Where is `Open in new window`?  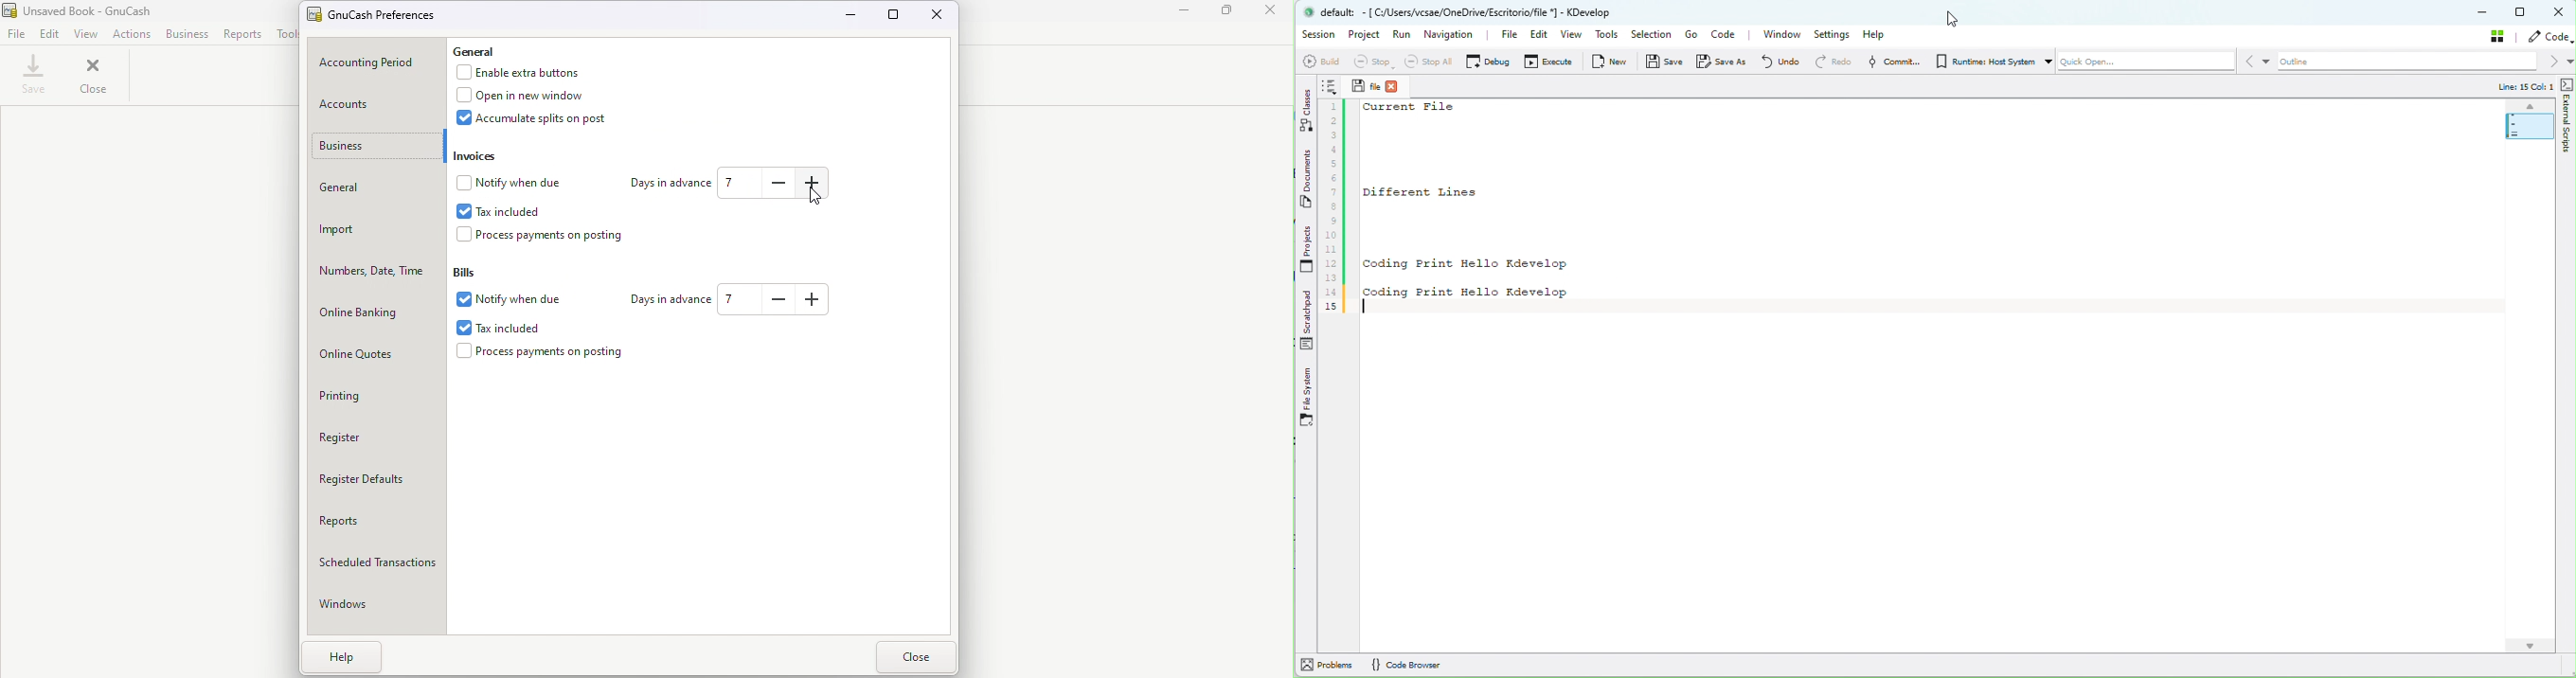 Open in new window is located at coordinates (532, 95).